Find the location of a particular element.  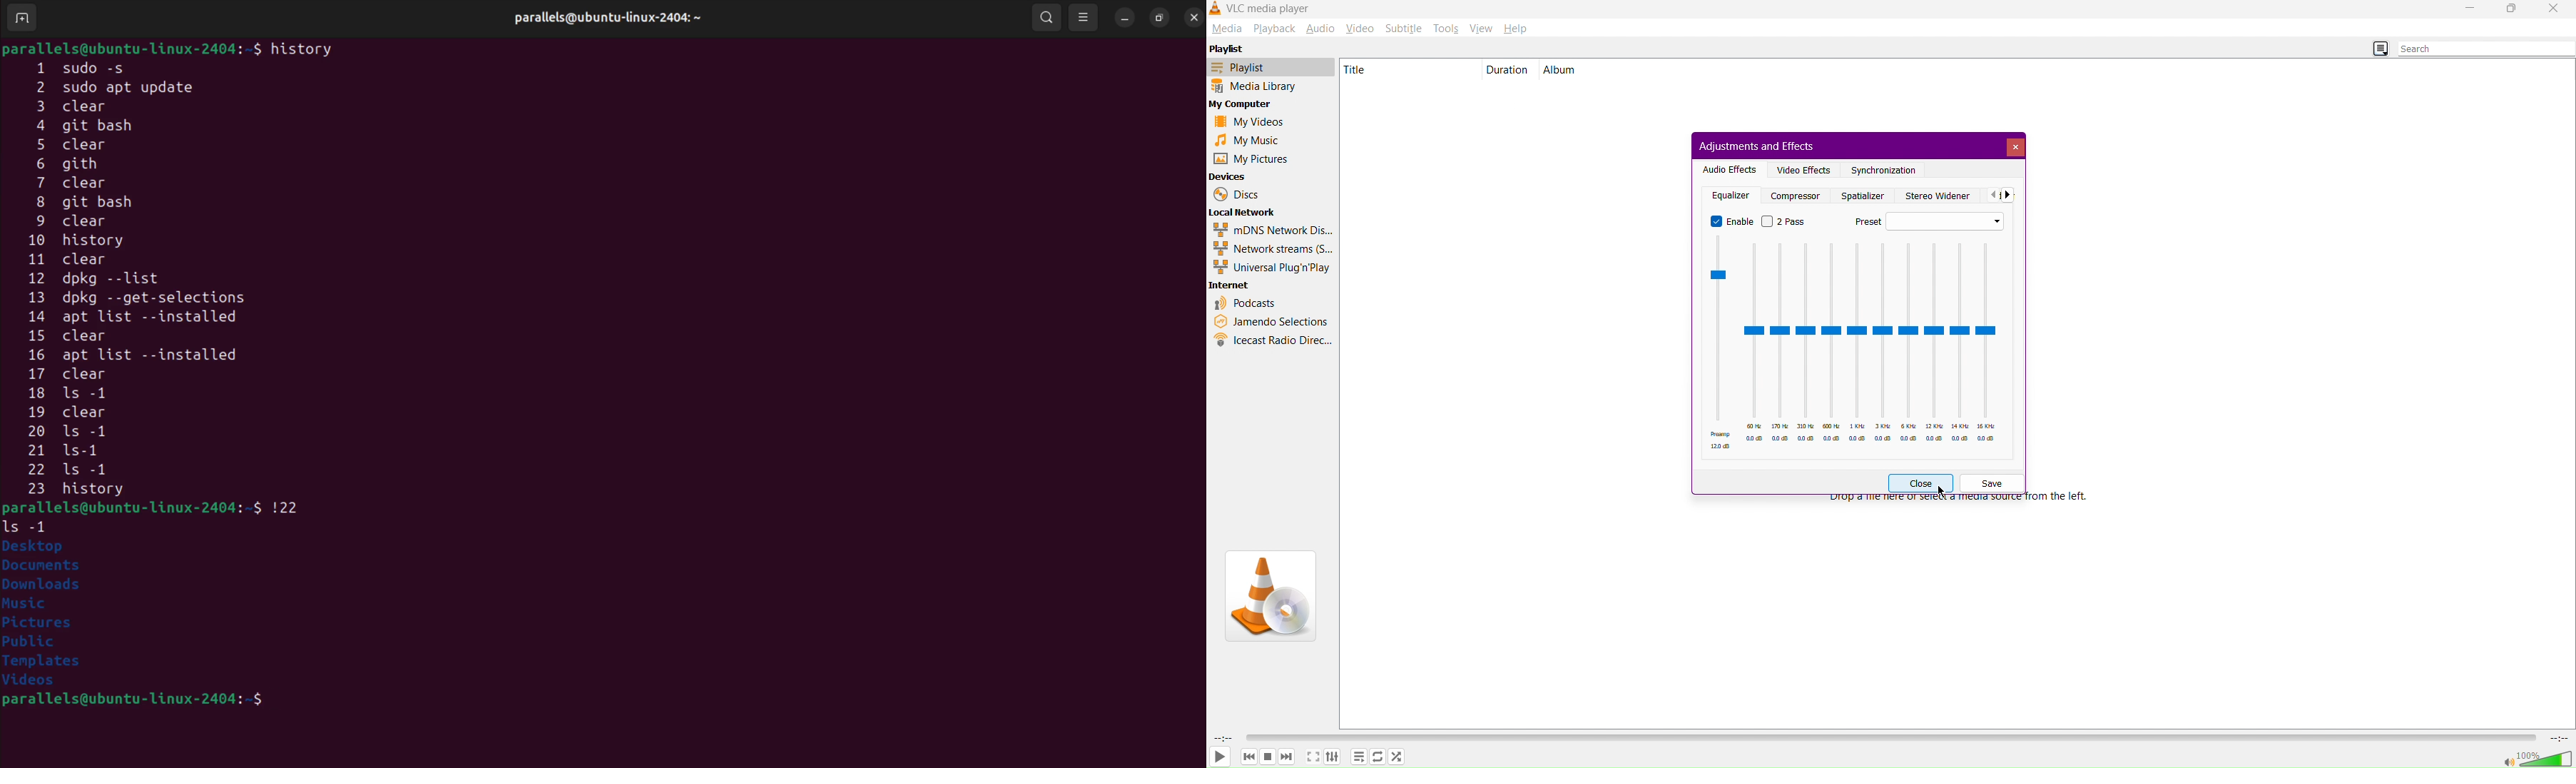

Playback is located at coordinates (1273, 27).